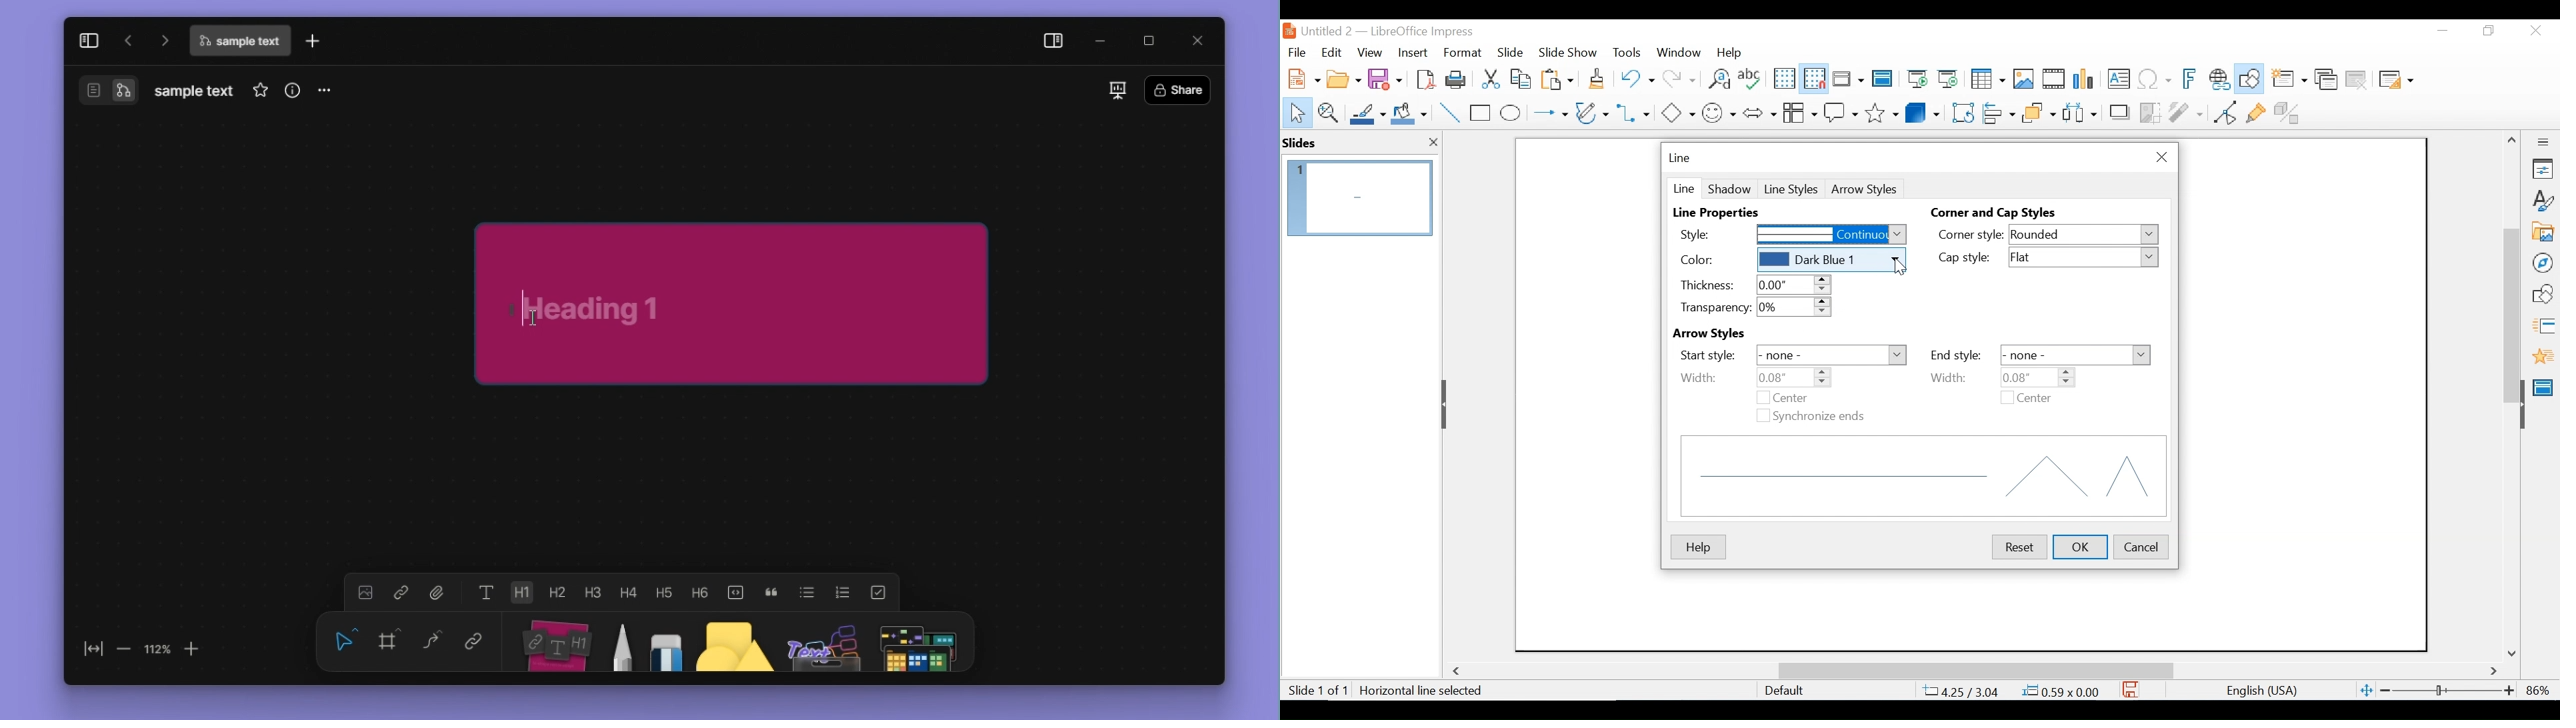  What do you see at coordinates (1925, 476) in the screenshot?
I see `Line preview` at bounding box center [1925, 476].